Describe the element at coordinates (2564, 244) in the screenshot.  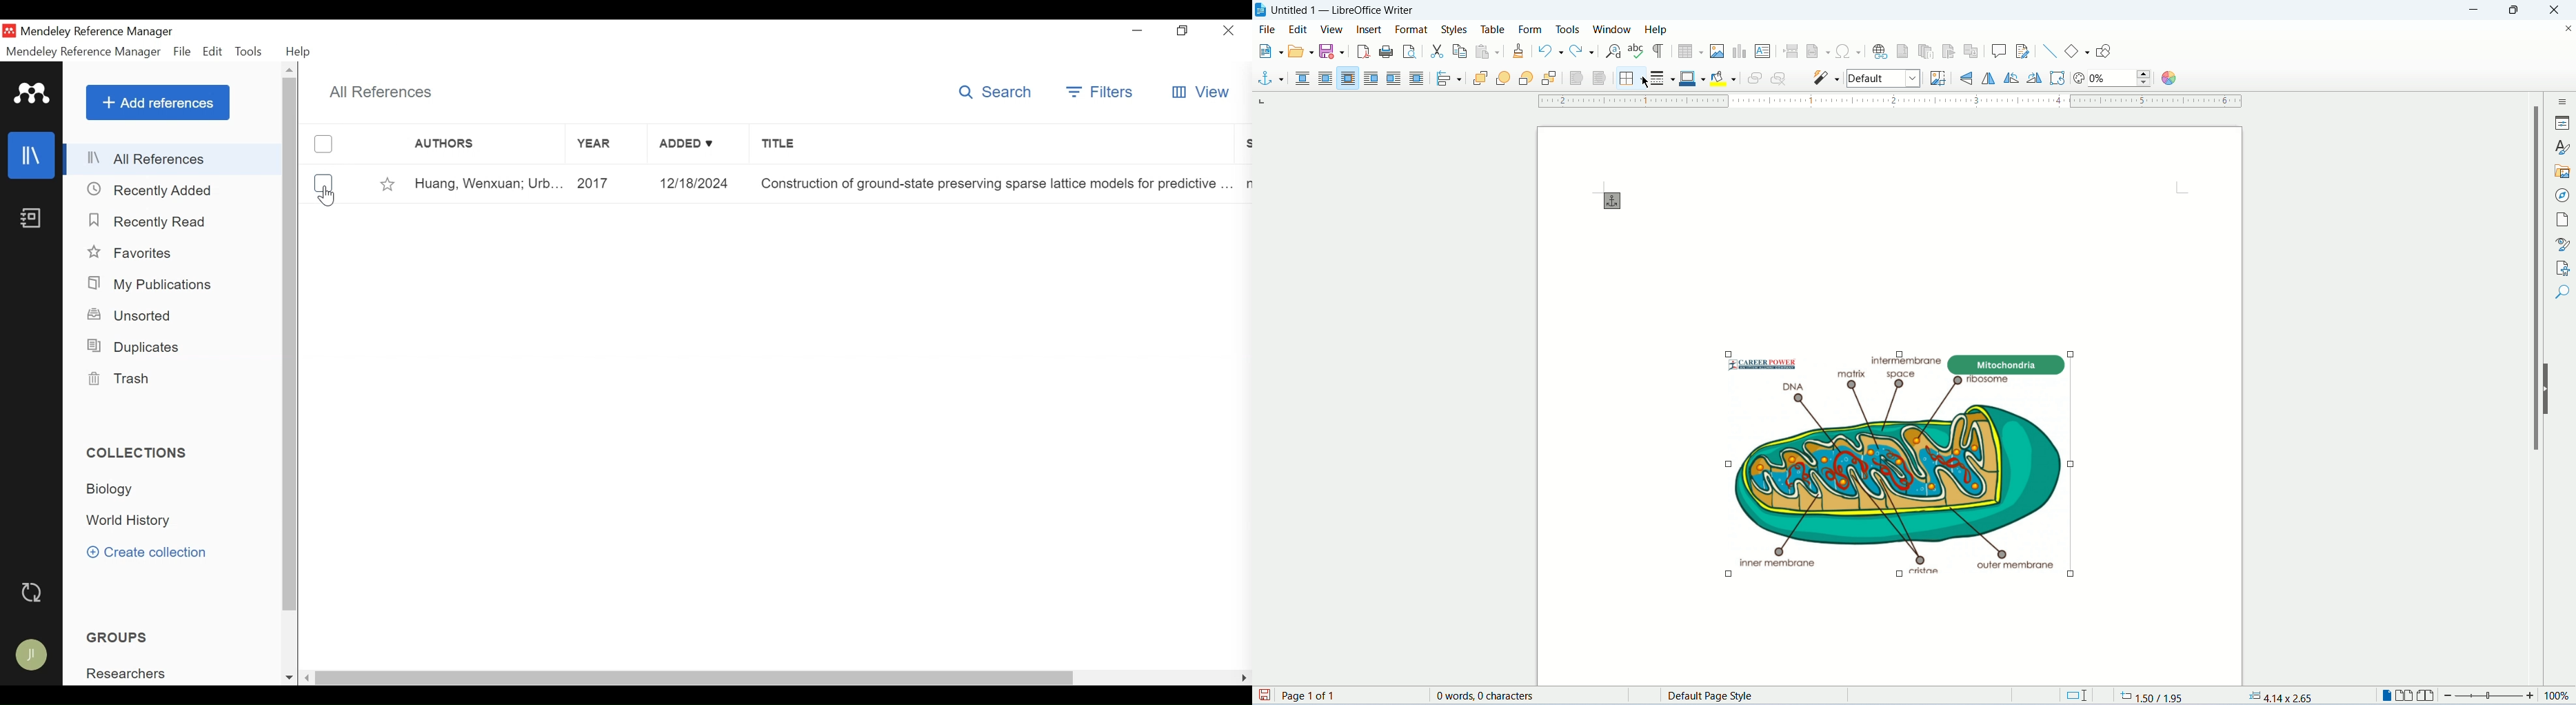
I see `style inspector` at that location.